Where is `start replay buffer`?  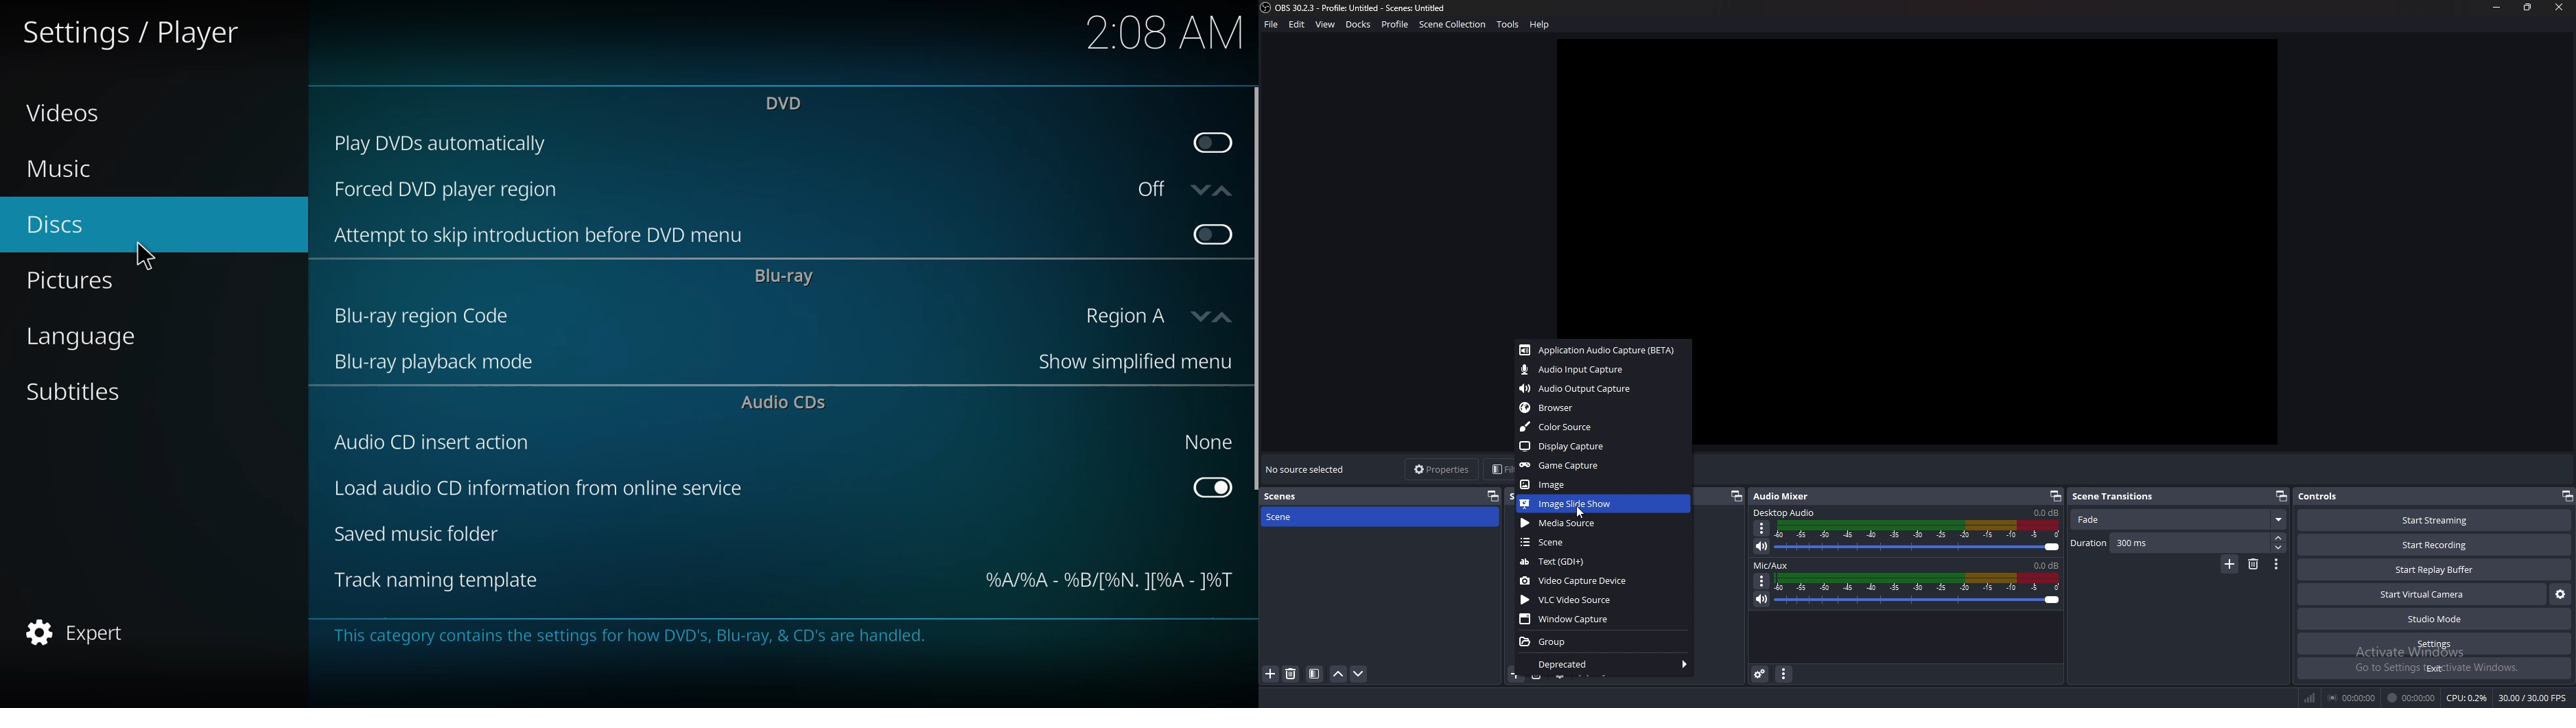
start replay buffer is located at coordinates (2435, 569).